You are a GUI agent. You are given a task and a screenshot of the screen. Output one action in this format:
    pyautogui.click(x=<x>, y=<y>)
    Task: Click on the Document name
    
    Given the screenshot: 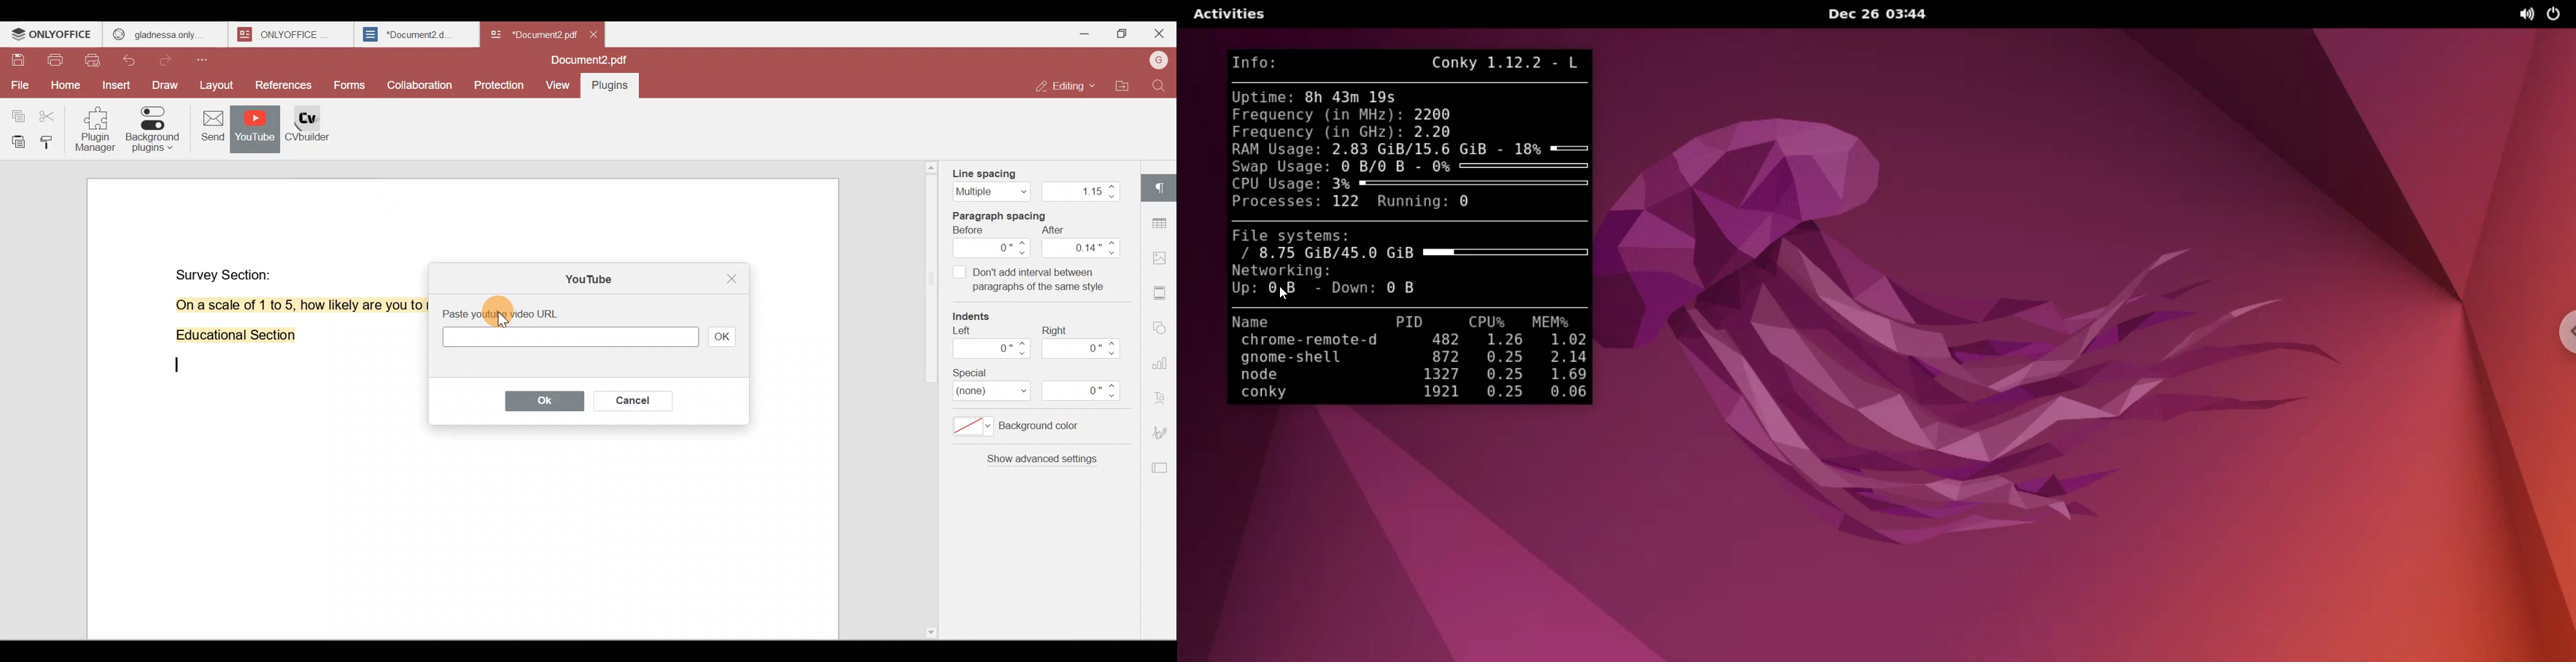 What is the action you would take?
    pyautogui.click(x=593, y=61)
    